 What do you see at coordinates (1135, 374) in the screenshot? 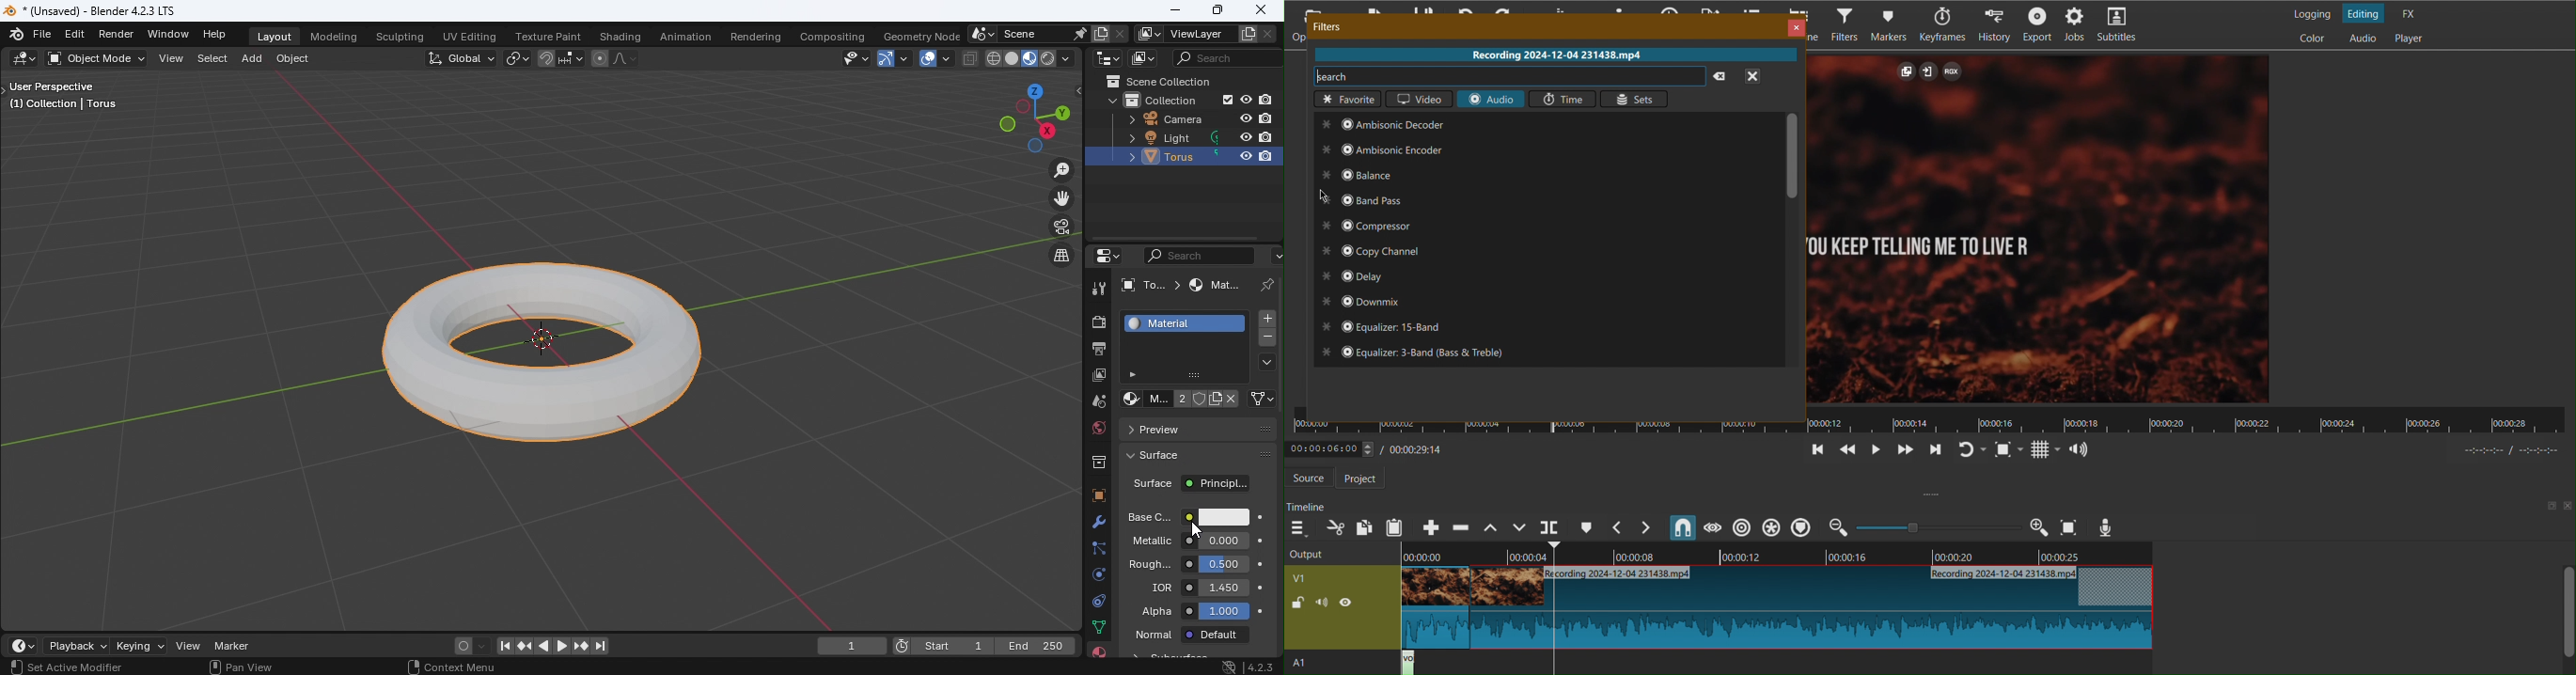
I see `Button` at bounding box center [1135, 374].